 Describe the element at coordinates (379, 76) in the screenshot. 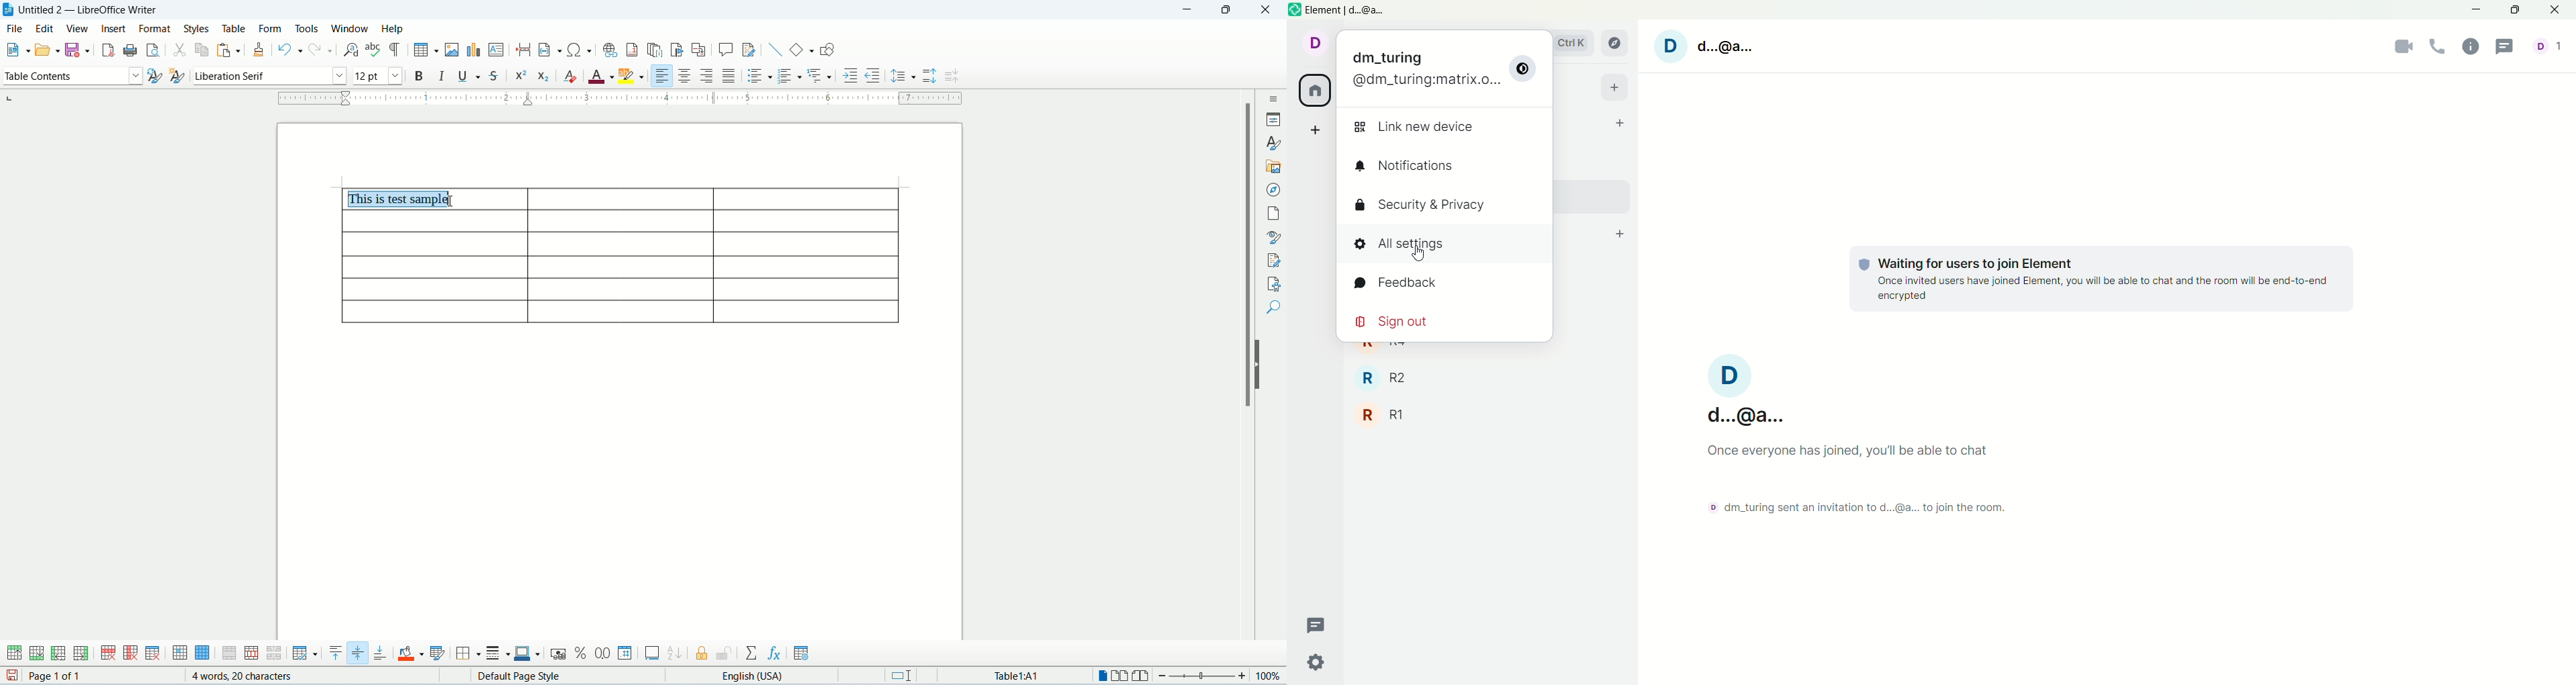

I see `font size` at that location.